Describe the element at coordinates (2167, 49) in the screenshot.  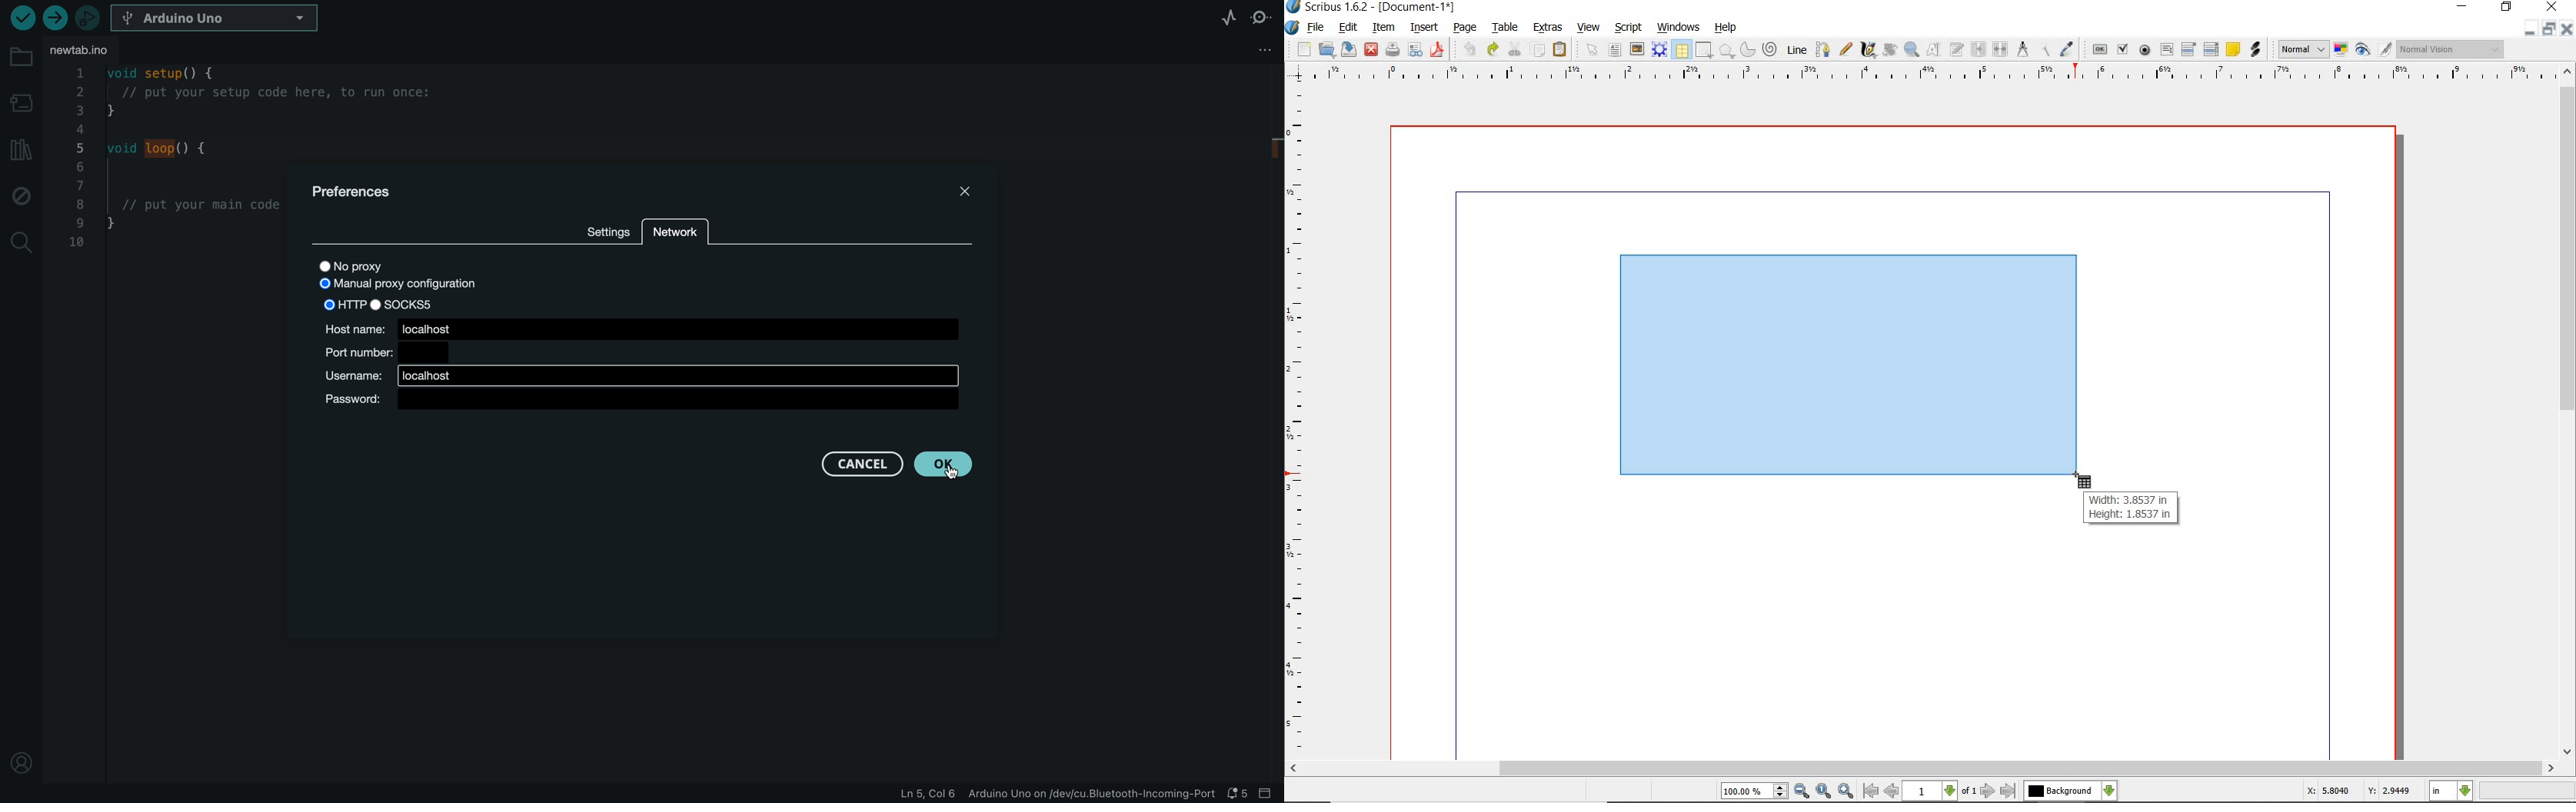
I see `pdf text field` at that location.